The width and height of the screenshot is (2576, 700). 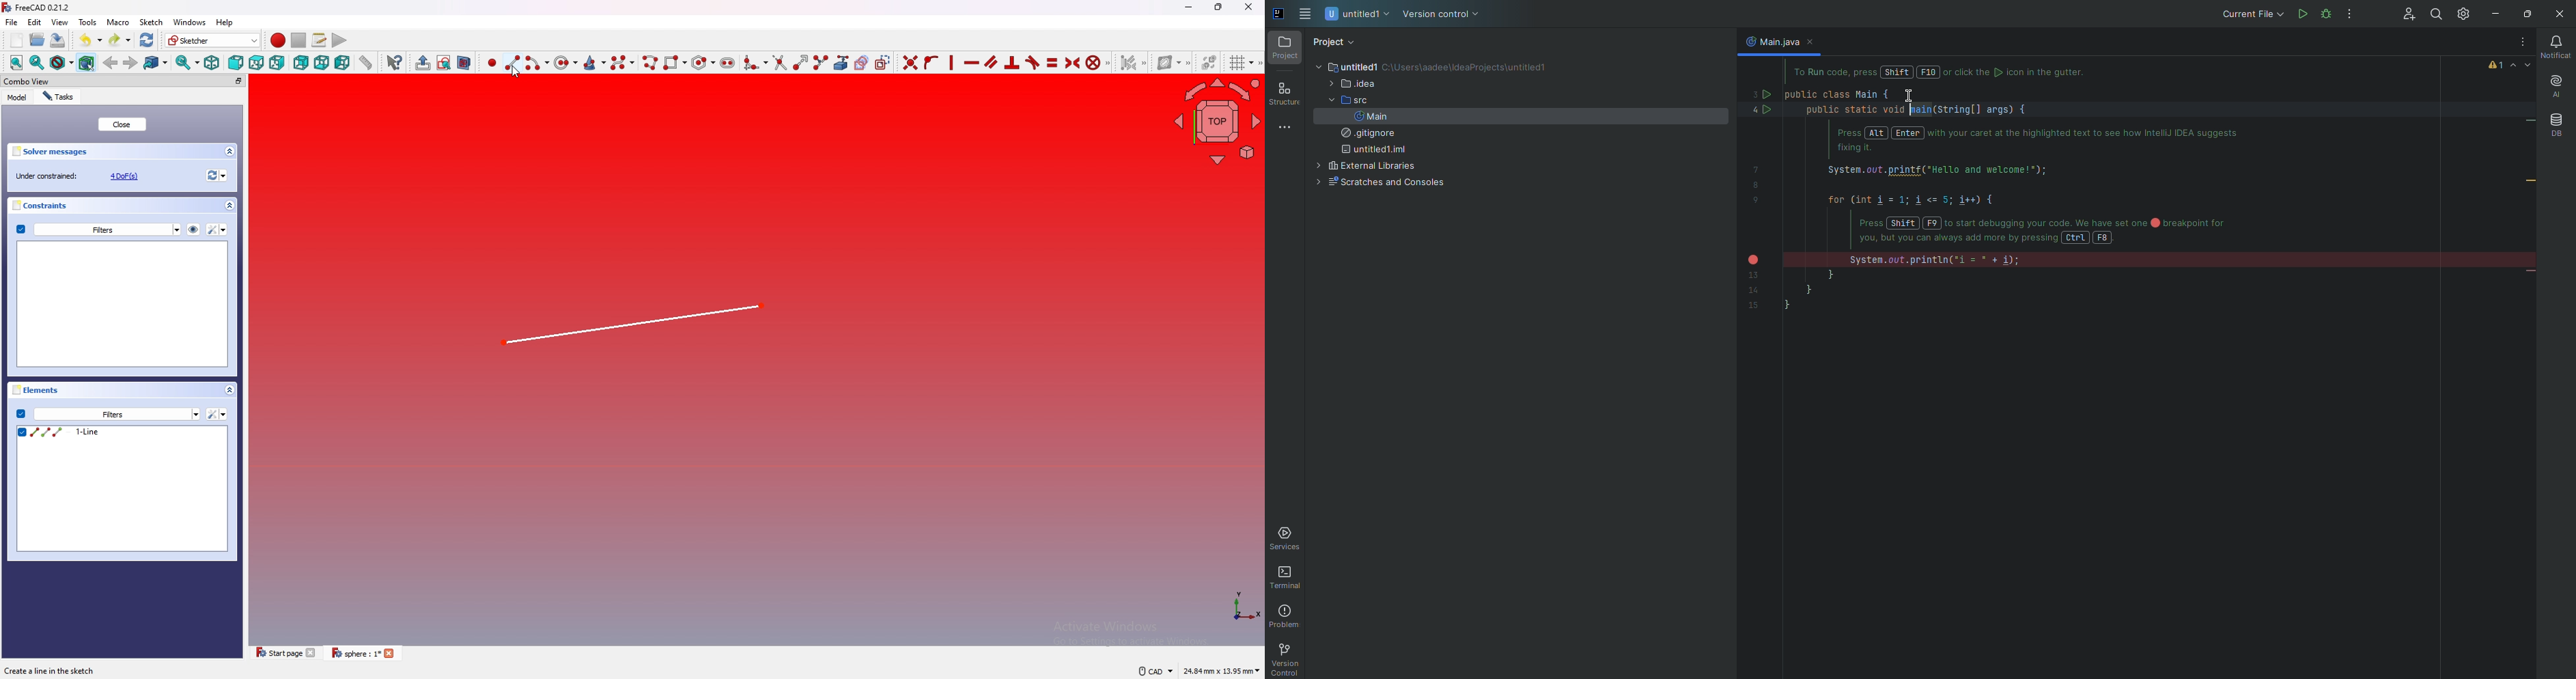 What do you see at coordinates (1950, 73) in the screenshot?
I see `code instruction` at bounding box center [1950, 73].